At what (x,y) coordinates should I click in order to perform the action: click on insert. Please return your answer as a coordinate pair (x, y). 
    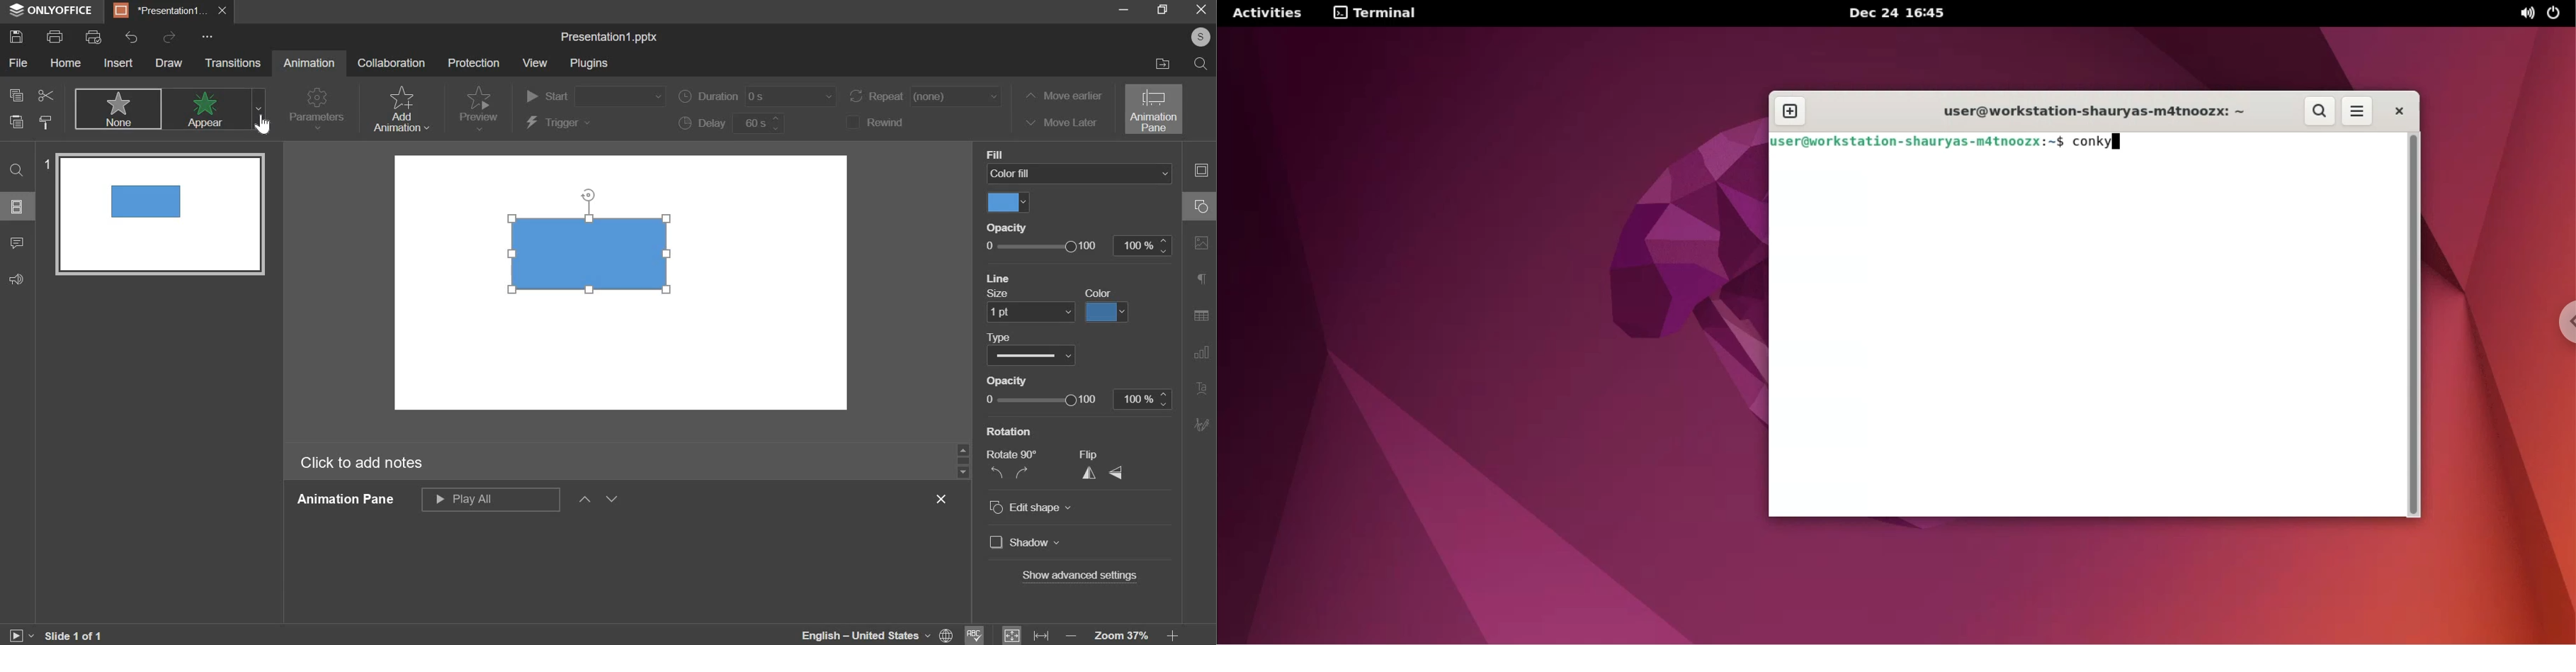
    Looking at the image, I should click on (120, 64).